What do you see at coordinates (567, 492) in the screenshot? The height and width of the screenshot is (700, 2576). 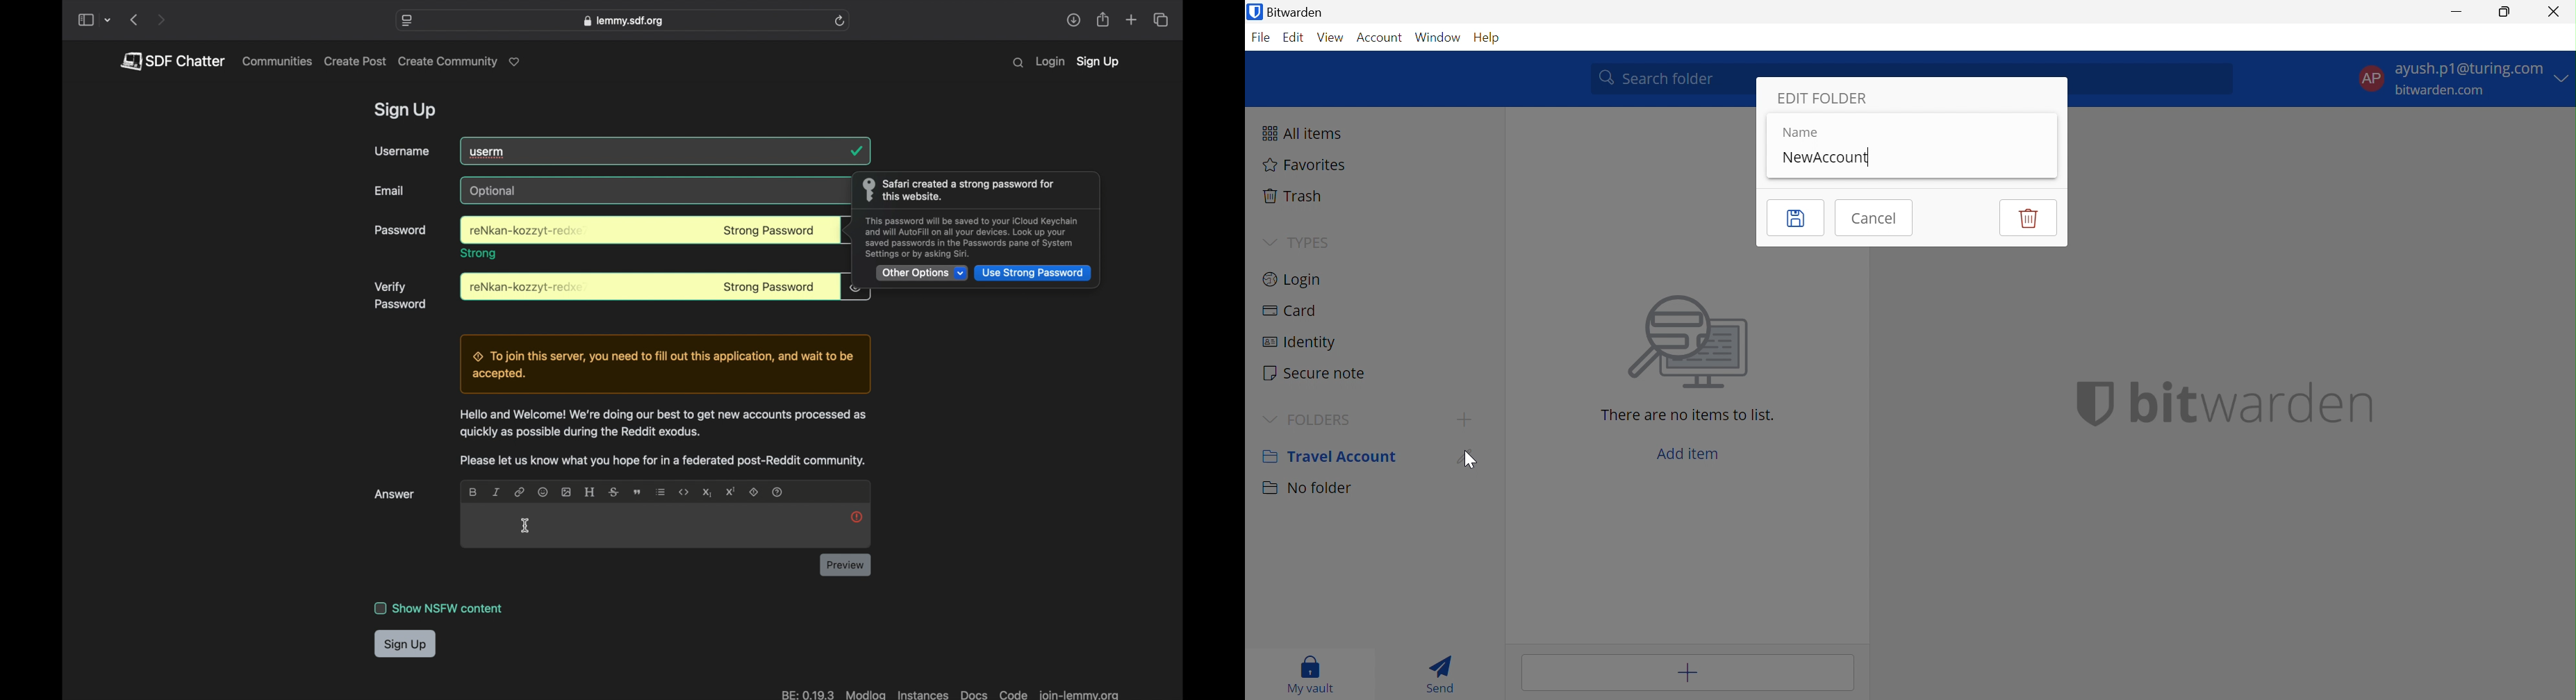 I see `image` at bounding box center [567, 492].